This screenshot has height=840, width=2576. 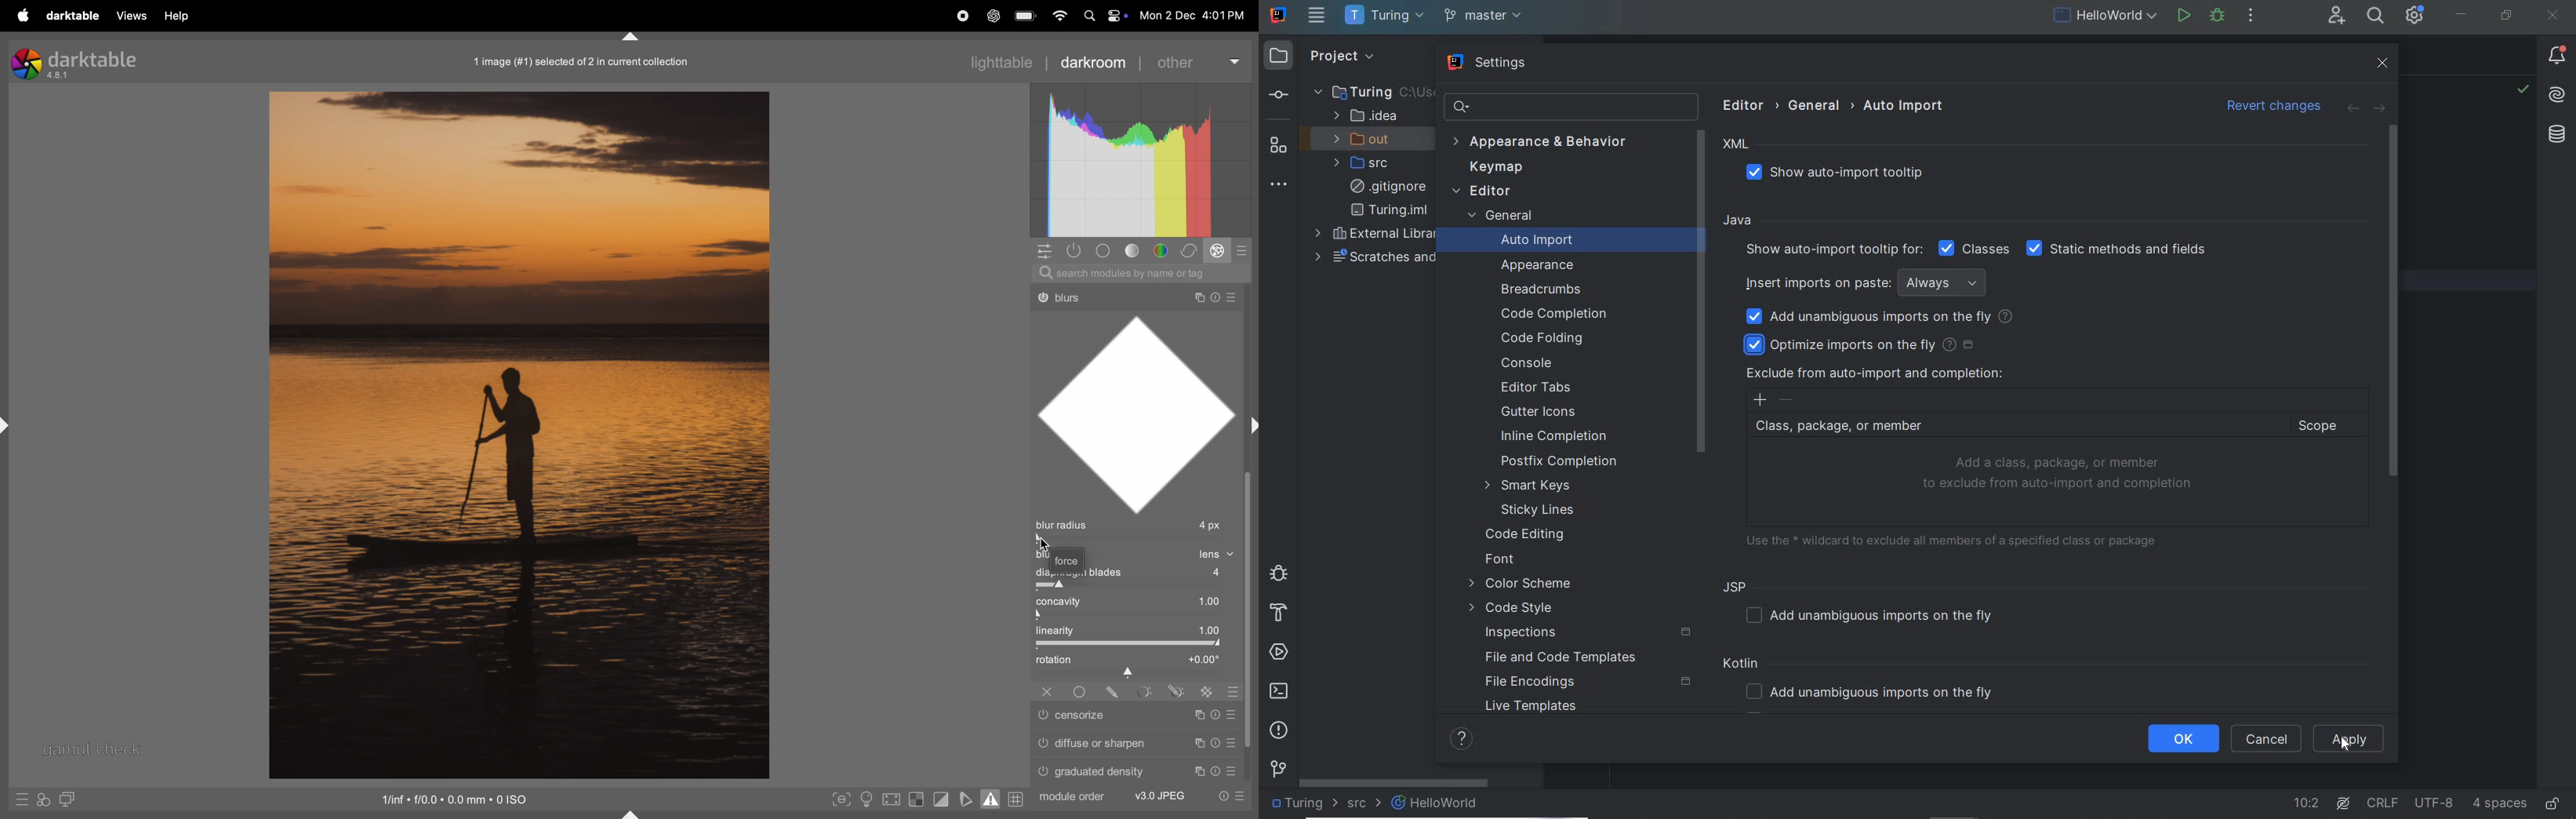 What do you see at coordinates (1237, 692) in the screenshot?
I see `` at bounding box center [1237, 692].